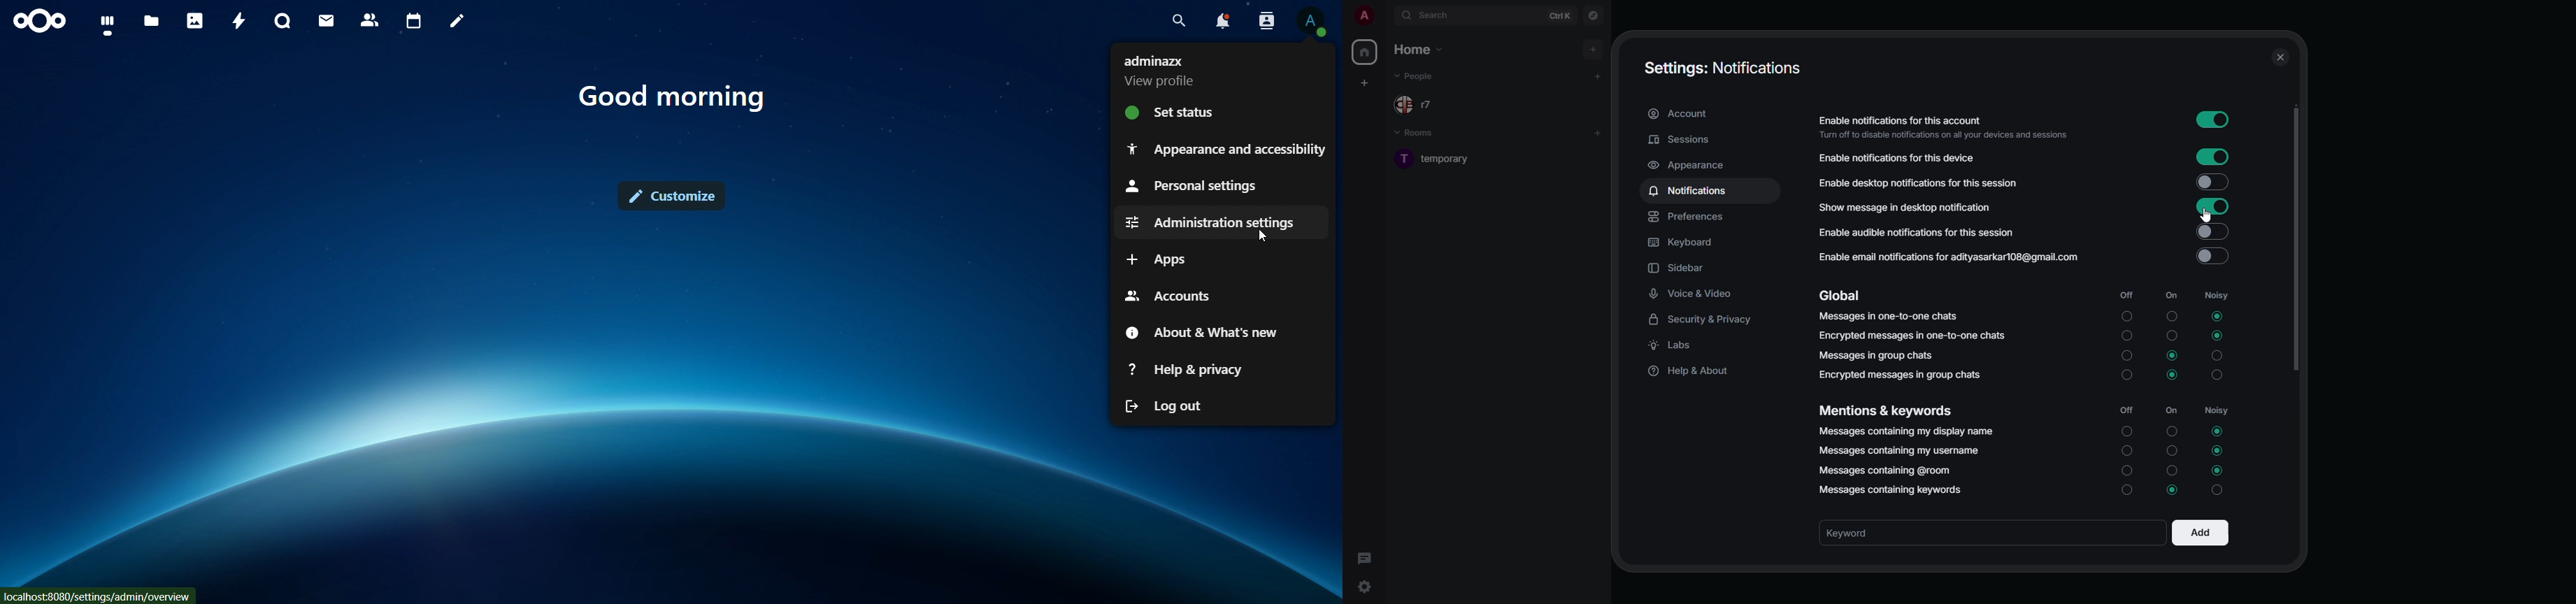 The height and width of the screenshot is (616, 2576). What do you see at coordinates (1222, 21) in the screenshot?
I see `notifications` at bounding box center [1222, 21].